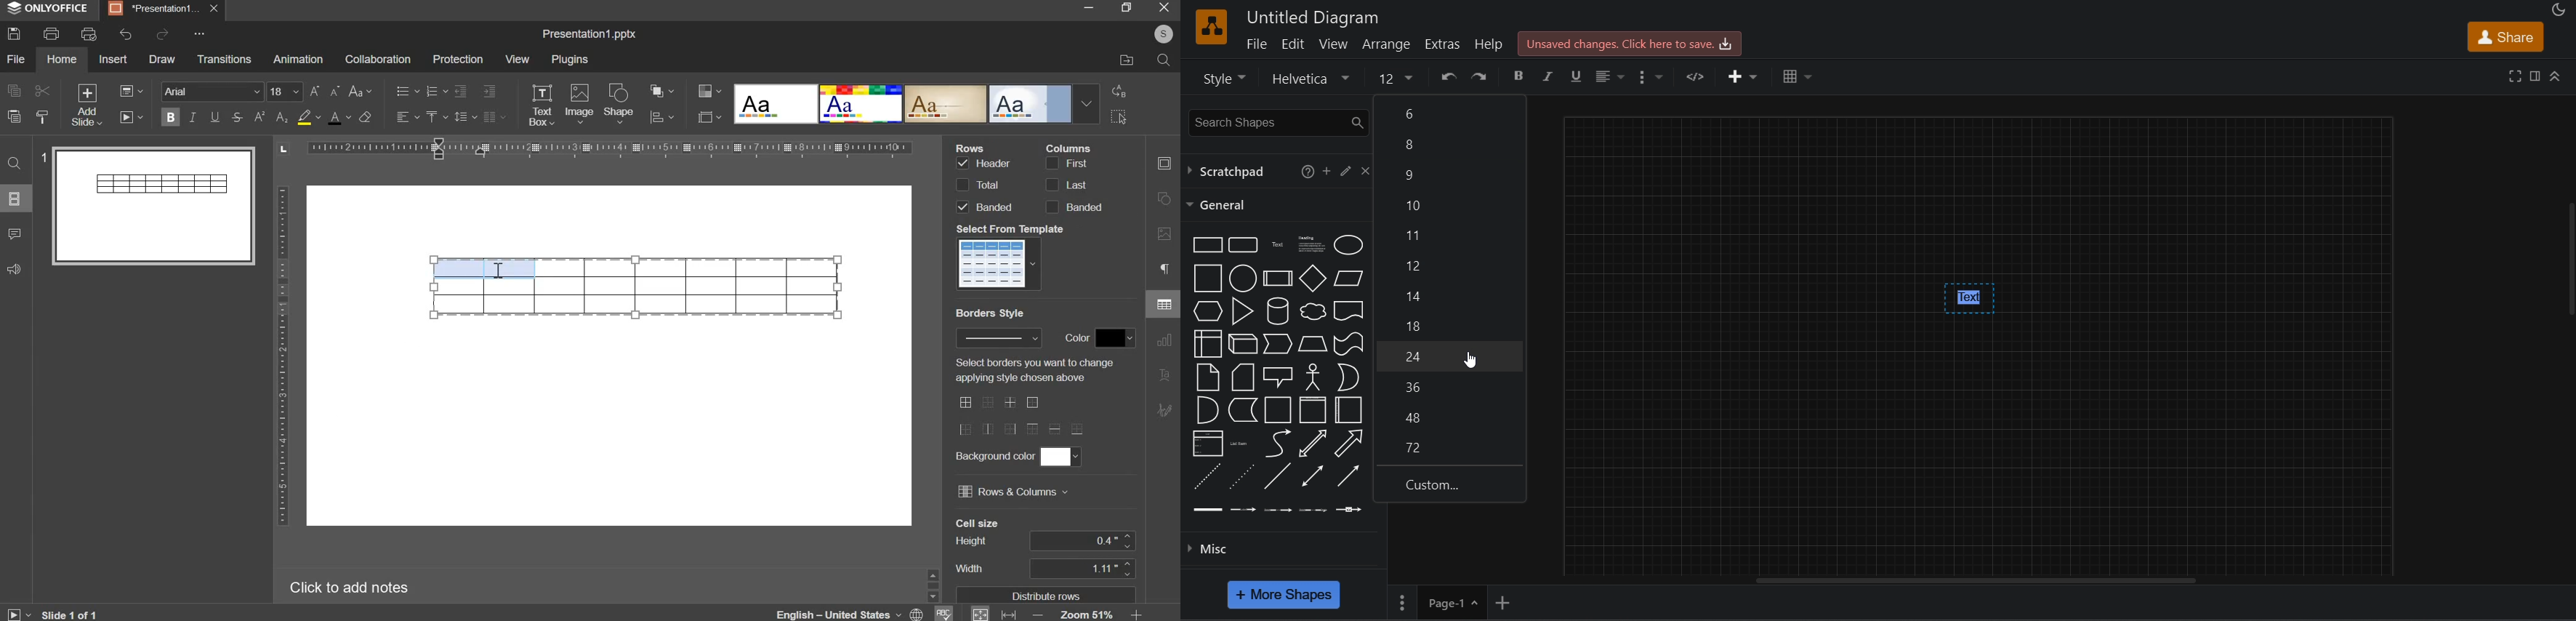 The width and height of the screenshot is (2576, 644). What do you see at coordinates (1278, 377) in the screenshot?
I see `Callout` at bounding box center [1278, 377].